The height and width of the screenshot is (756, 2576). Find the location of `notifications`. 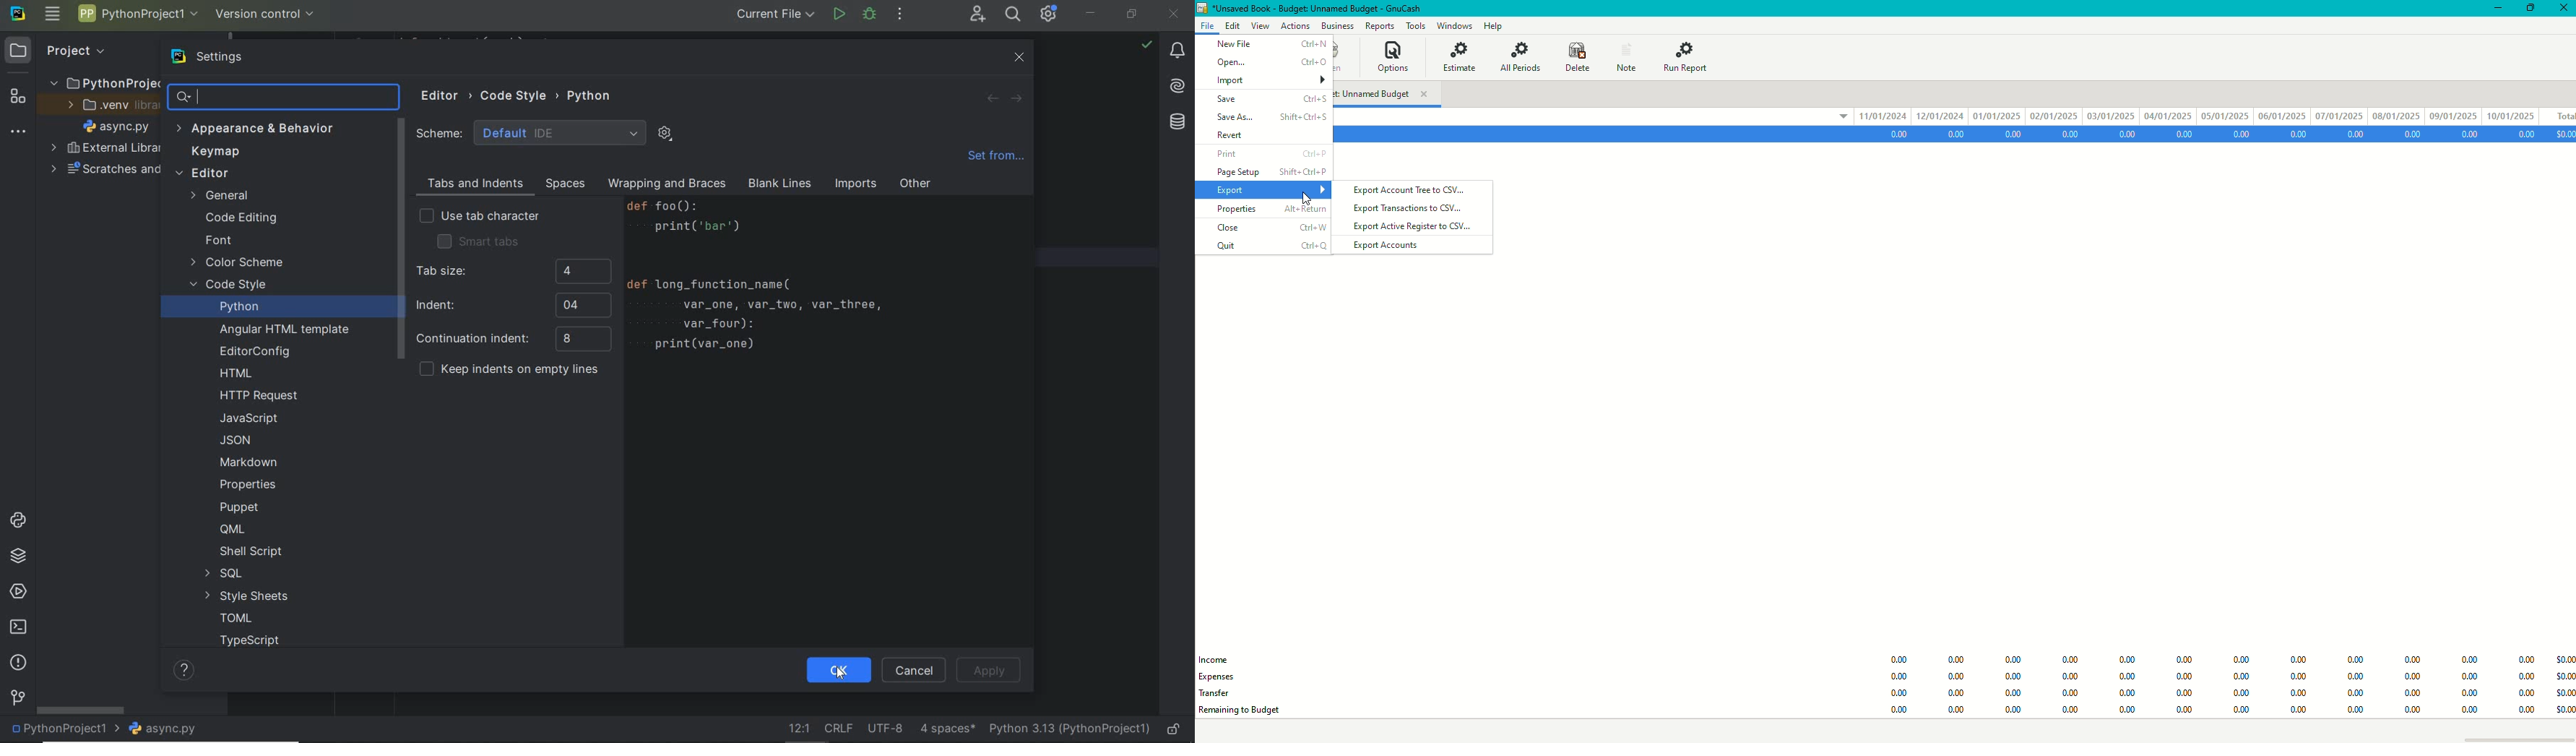

notifications is located at coordinates (1177, 51).